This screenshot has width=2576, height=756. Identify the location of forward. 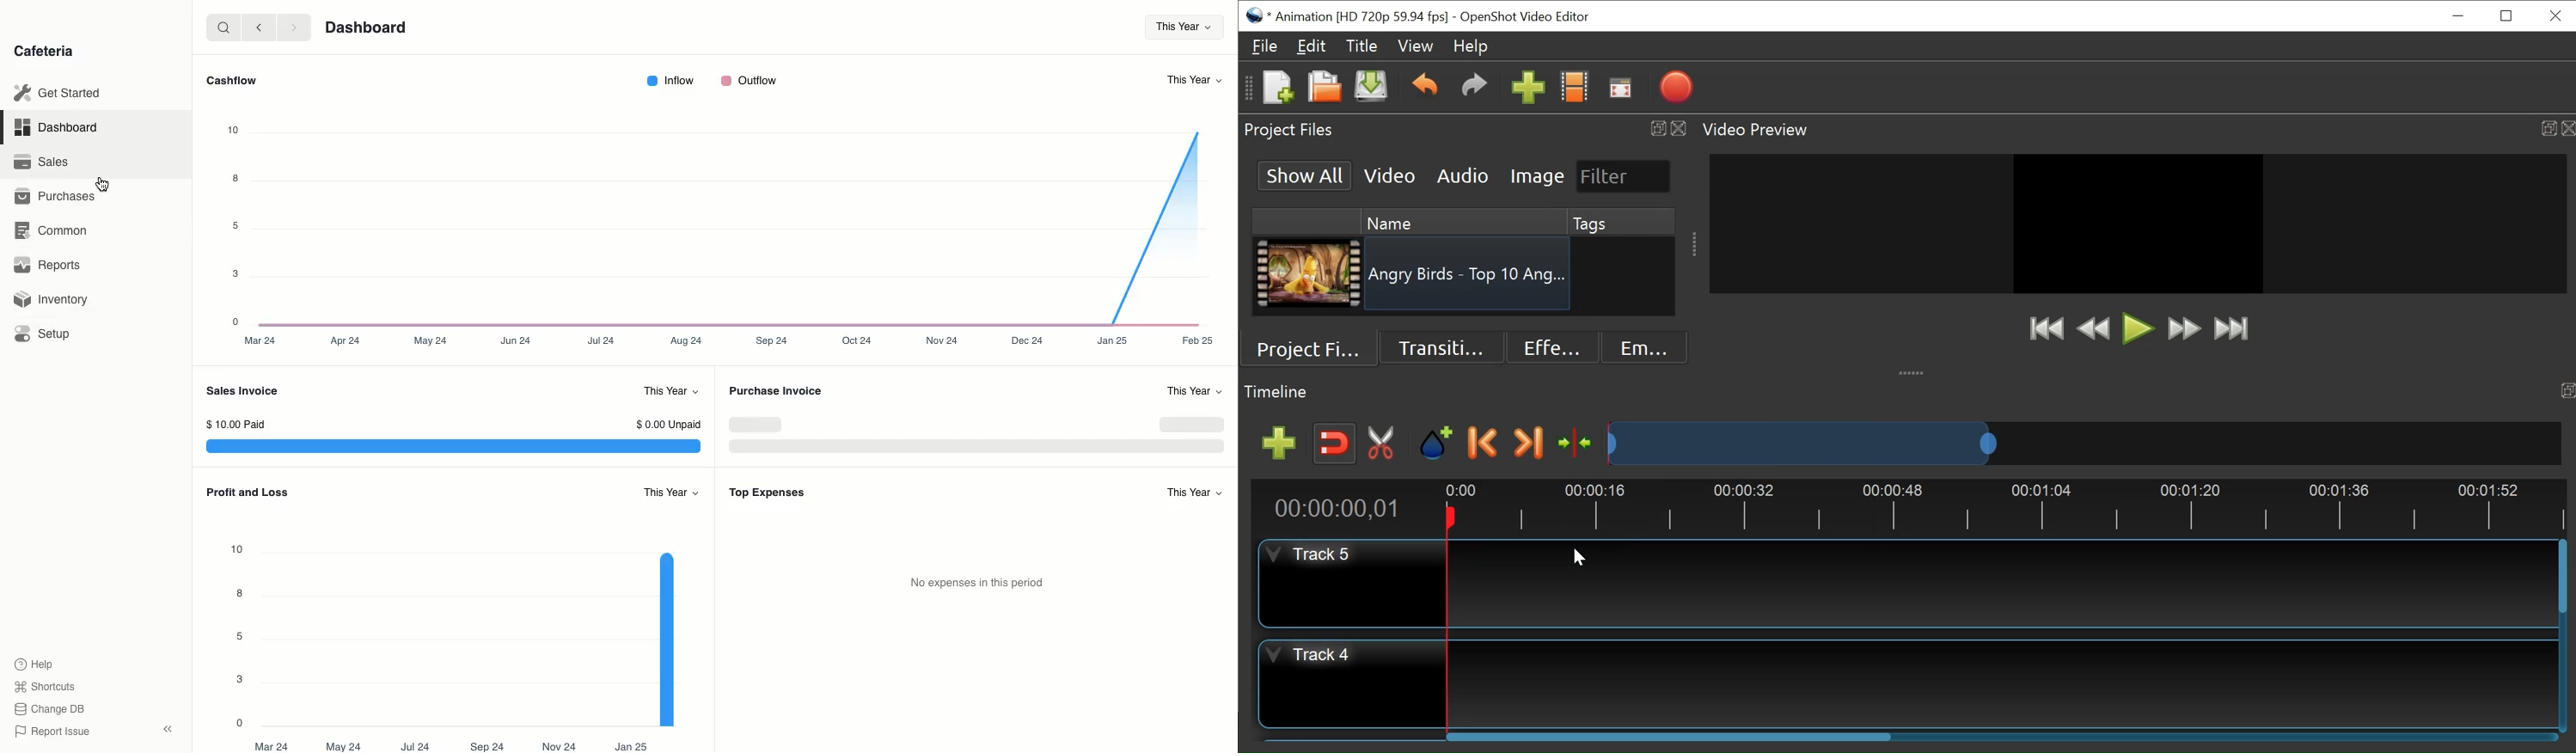
(296, 28).